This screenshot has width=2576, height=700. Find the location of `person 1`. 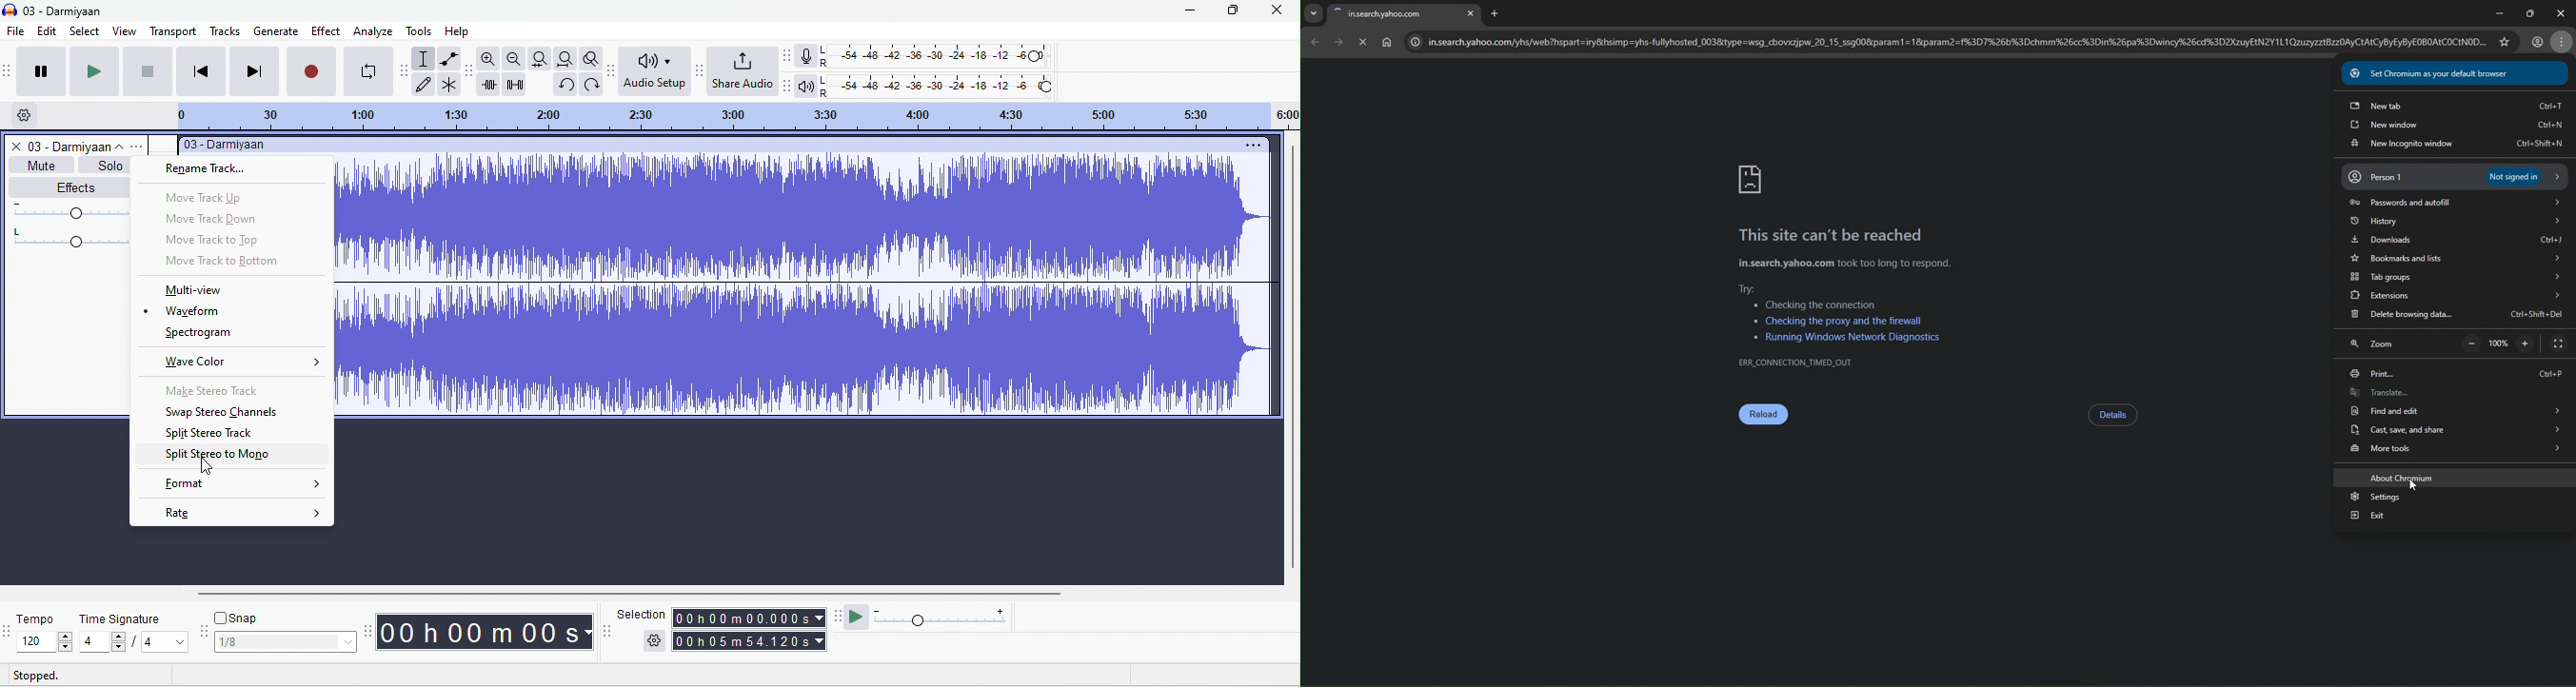

person 1 is located at coordinates (2456, 176).